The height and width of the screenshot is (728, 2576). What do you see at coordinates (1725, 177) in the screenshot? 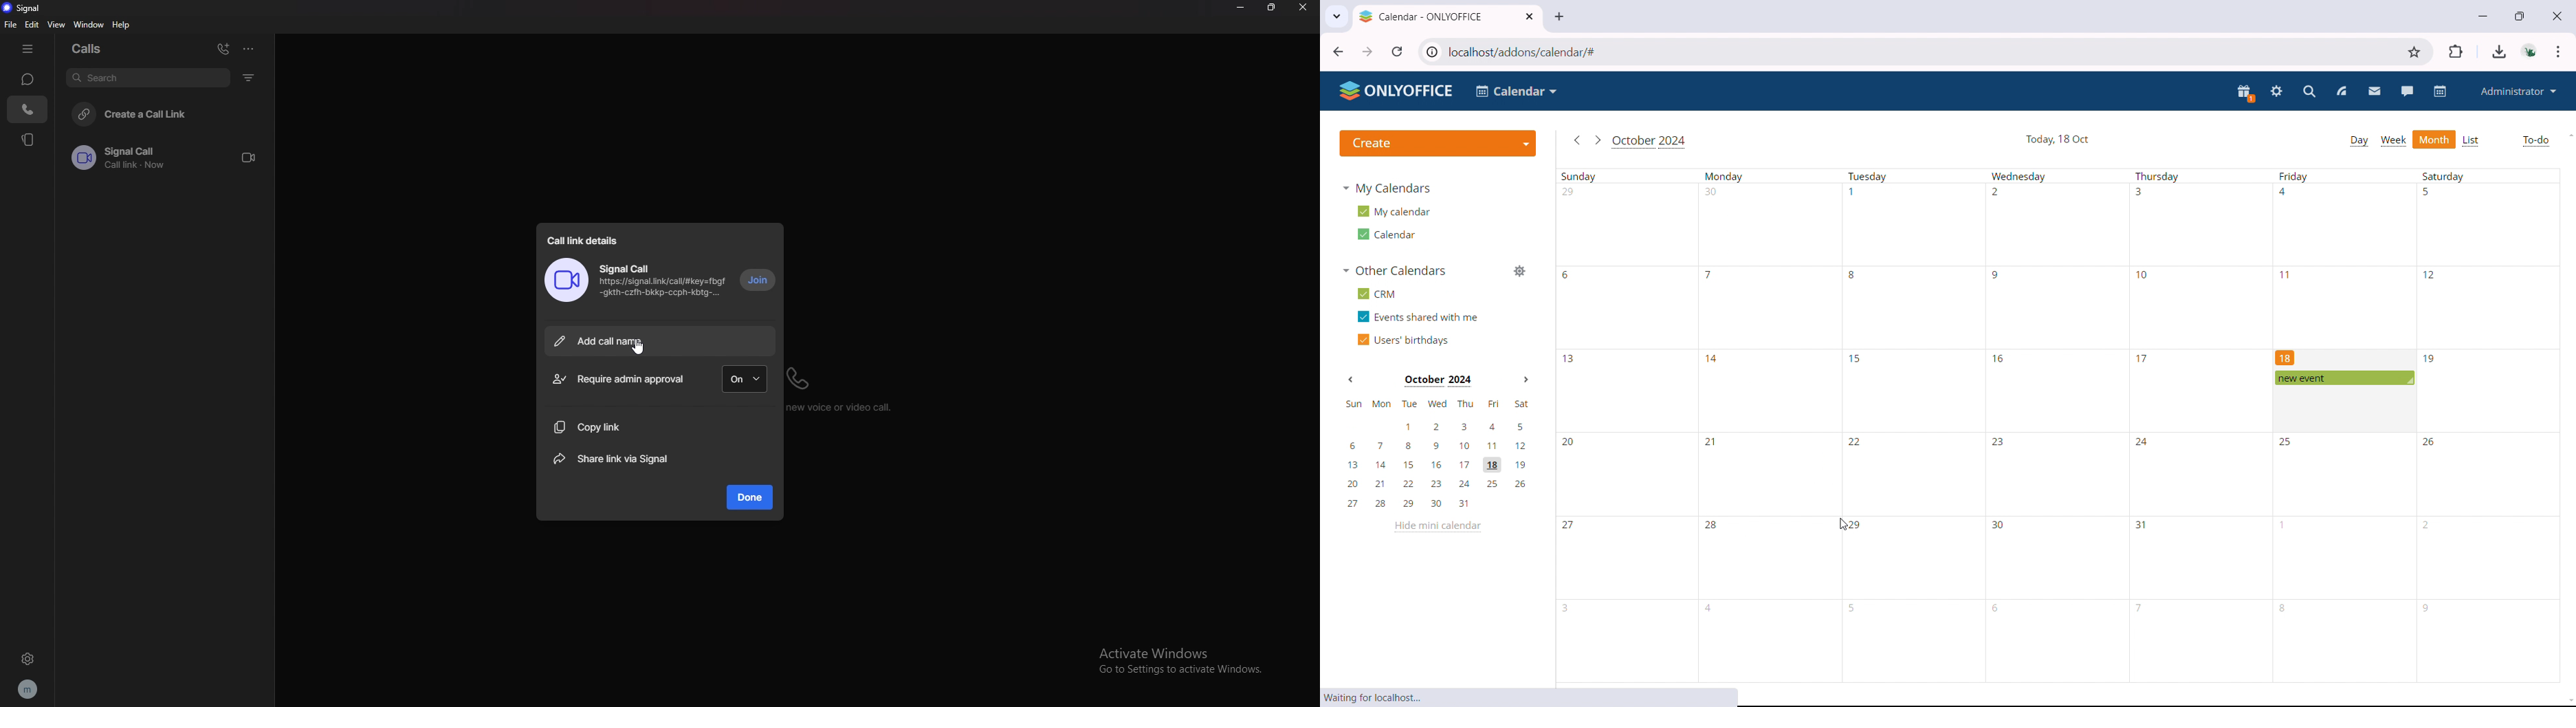
I see `Monday` at bounding box center [1725, 177].